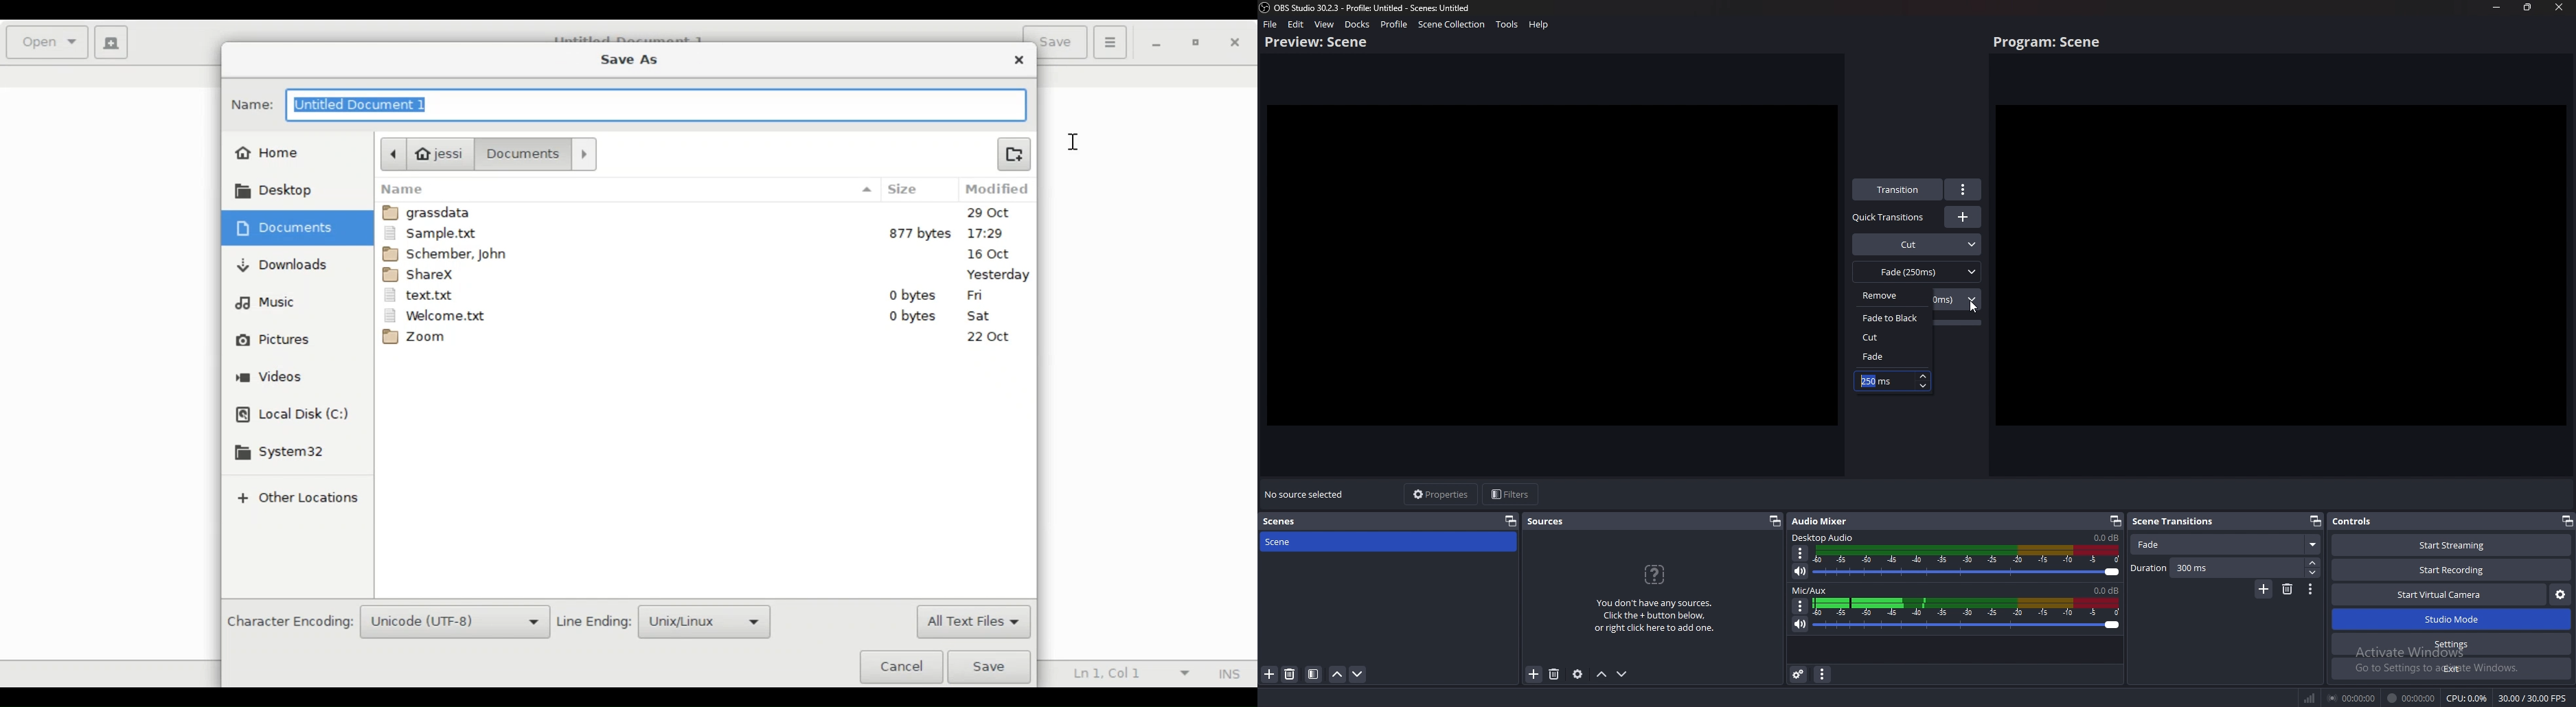  What do you see at coordinates (1812, 590) in the screenshot?
I see `mic/aux` at bounding box center [1812, 590].